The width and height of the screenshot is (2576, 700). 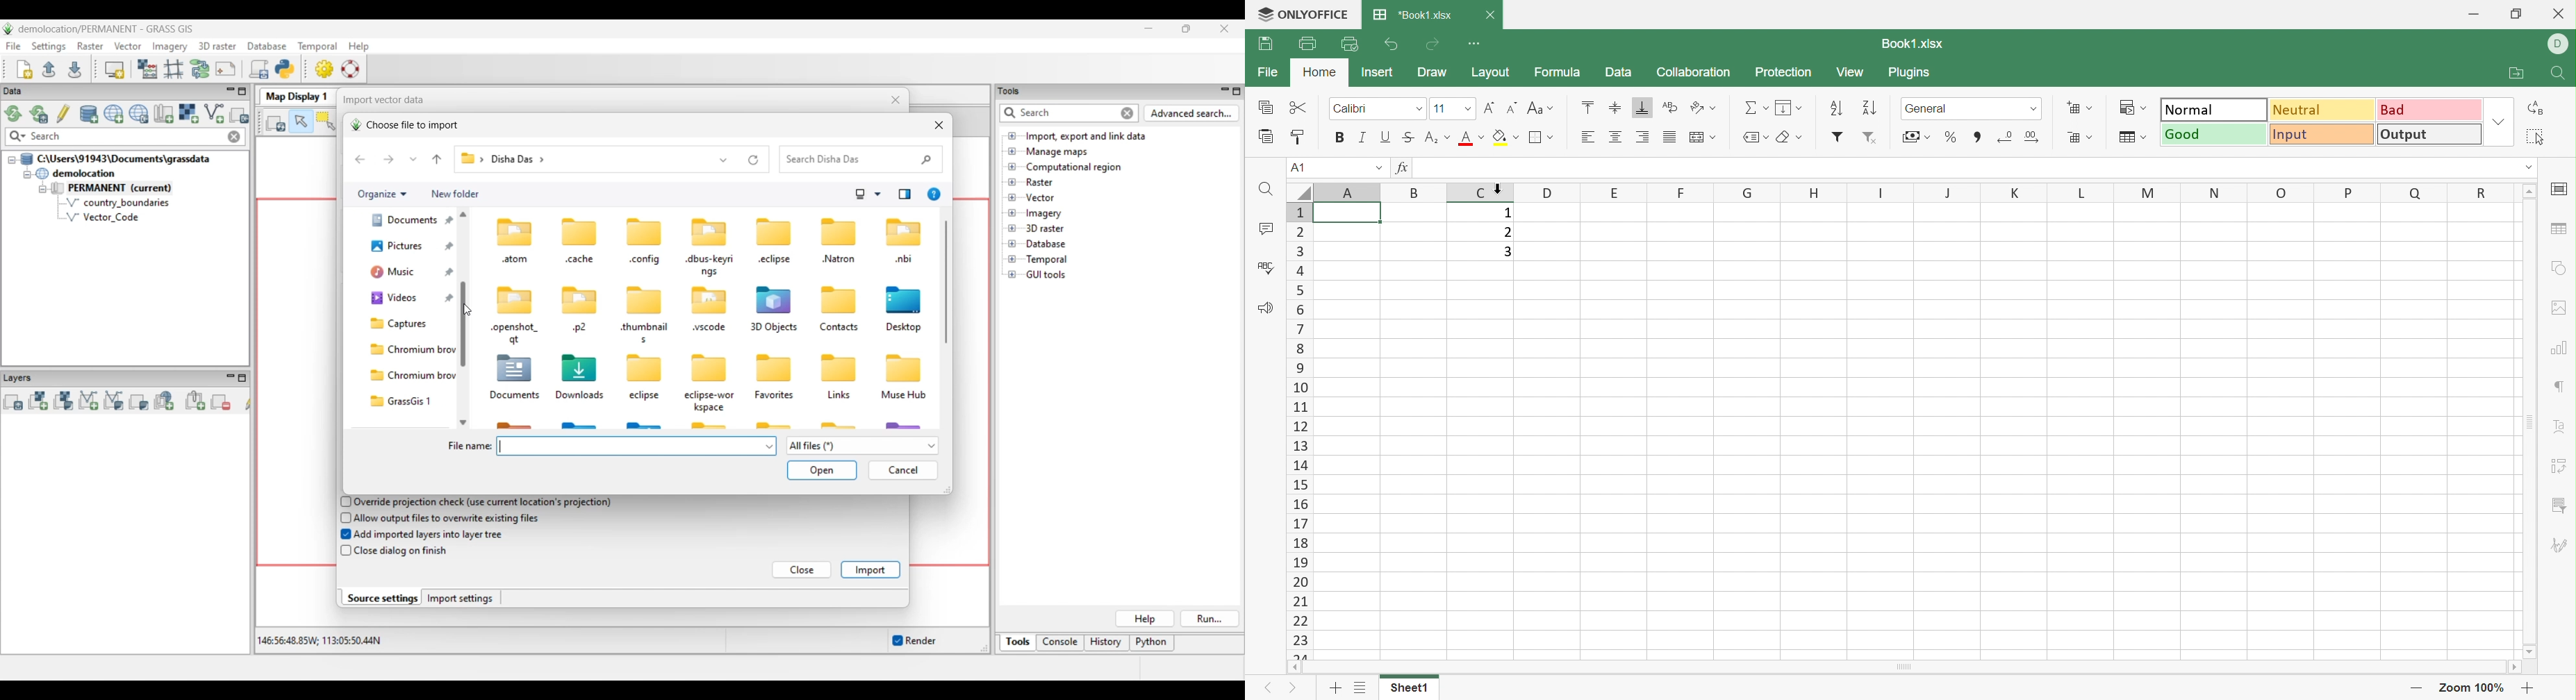 What do you see at coordinates (1785, 72) in the screenshot?
I see `Protection` at bounding box center [1785, 72].